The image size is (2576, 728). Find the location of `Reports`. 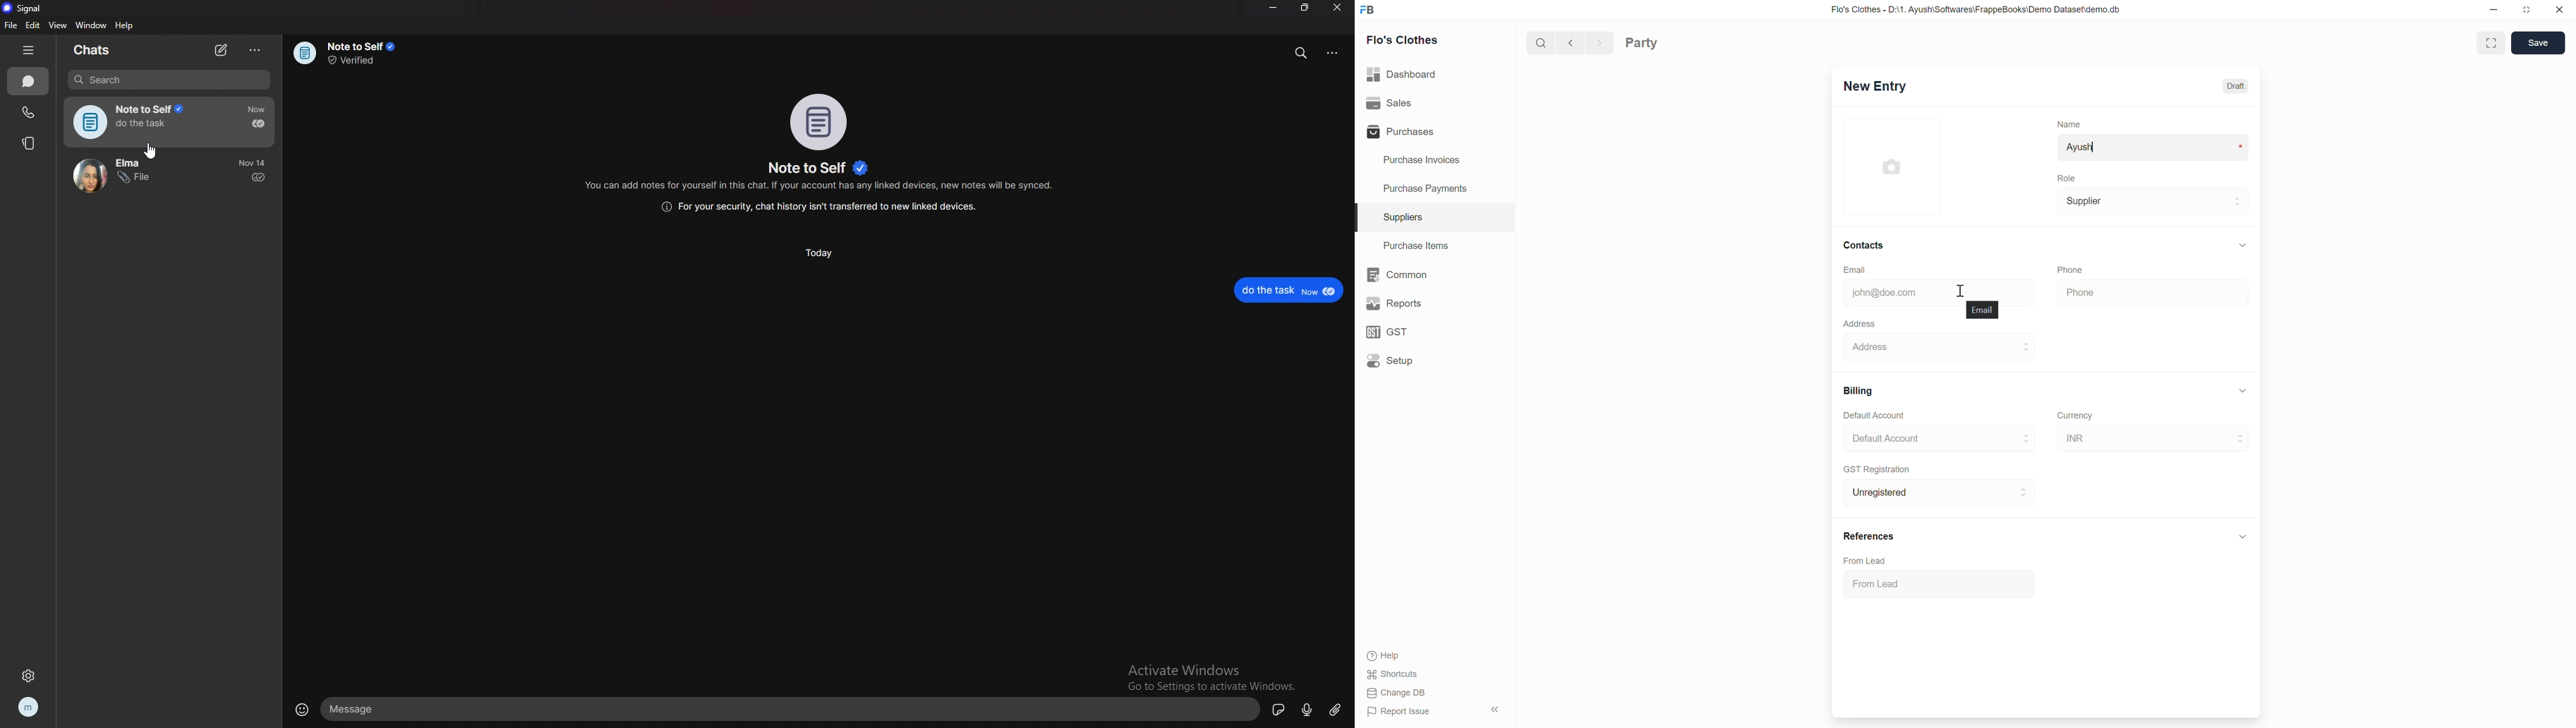

Reports is located at coordinates (1434, 303).